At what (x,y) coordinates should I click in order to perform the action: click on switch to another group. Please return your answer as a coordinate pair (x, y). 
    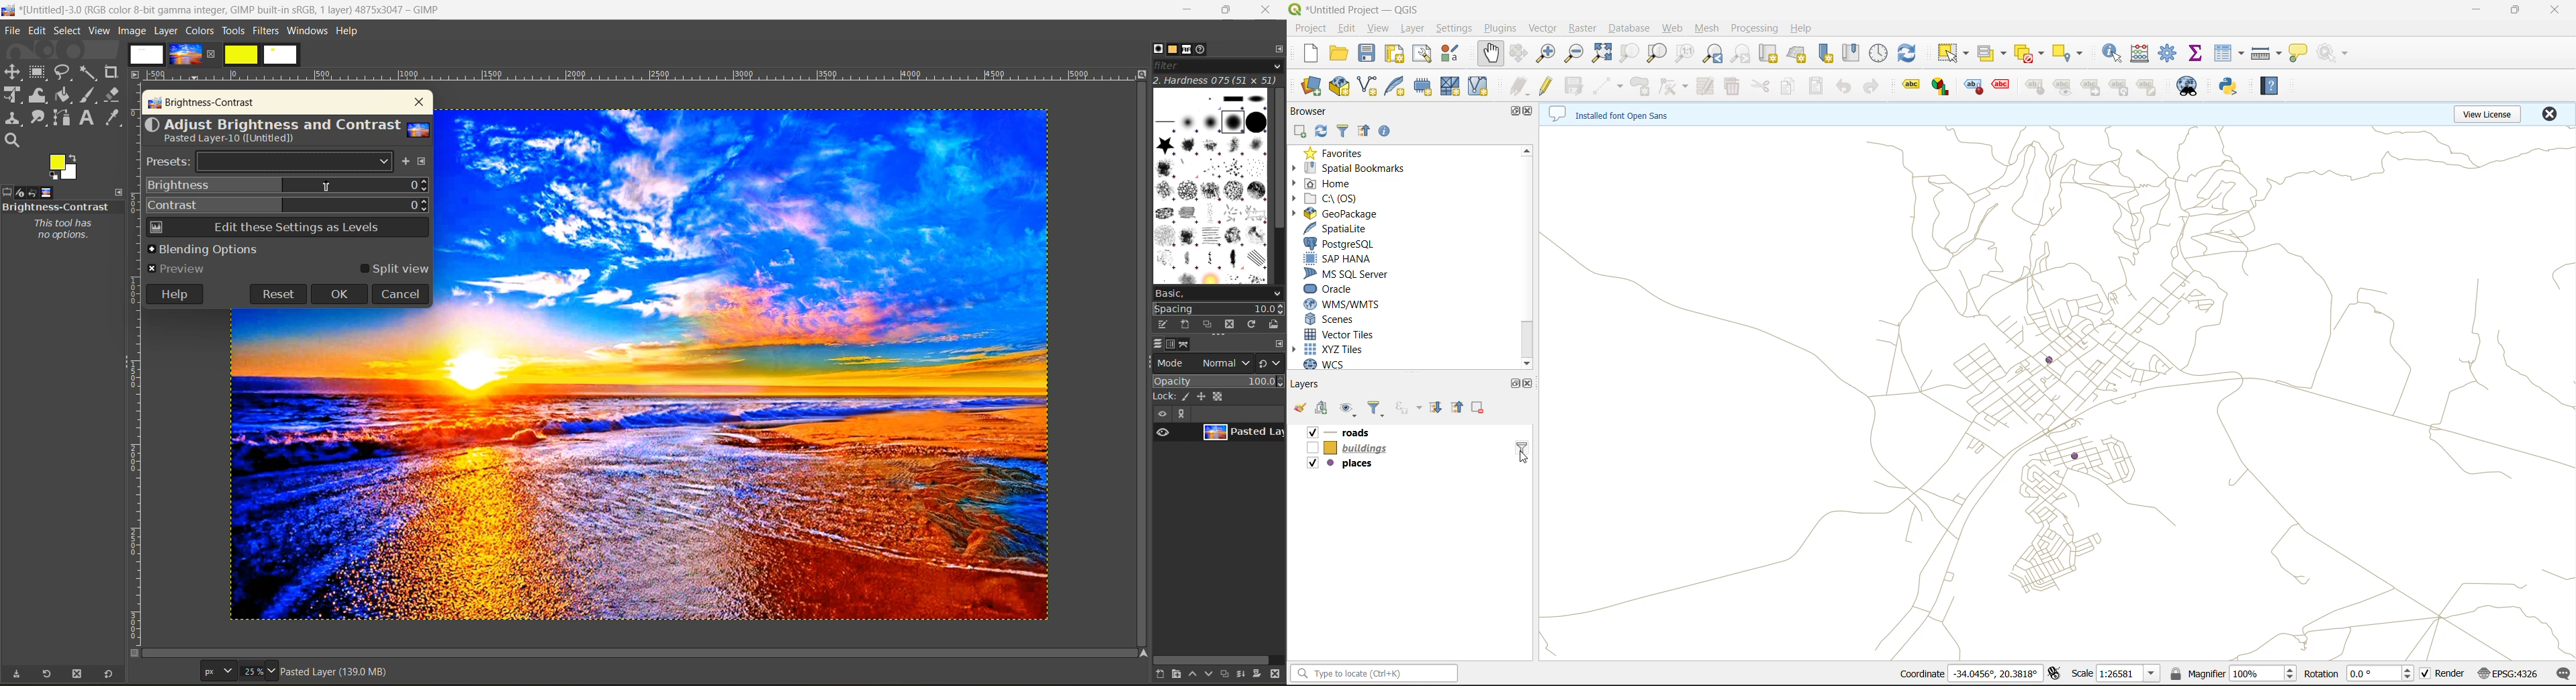
    Looking at the image, I should click on (1271, 366).